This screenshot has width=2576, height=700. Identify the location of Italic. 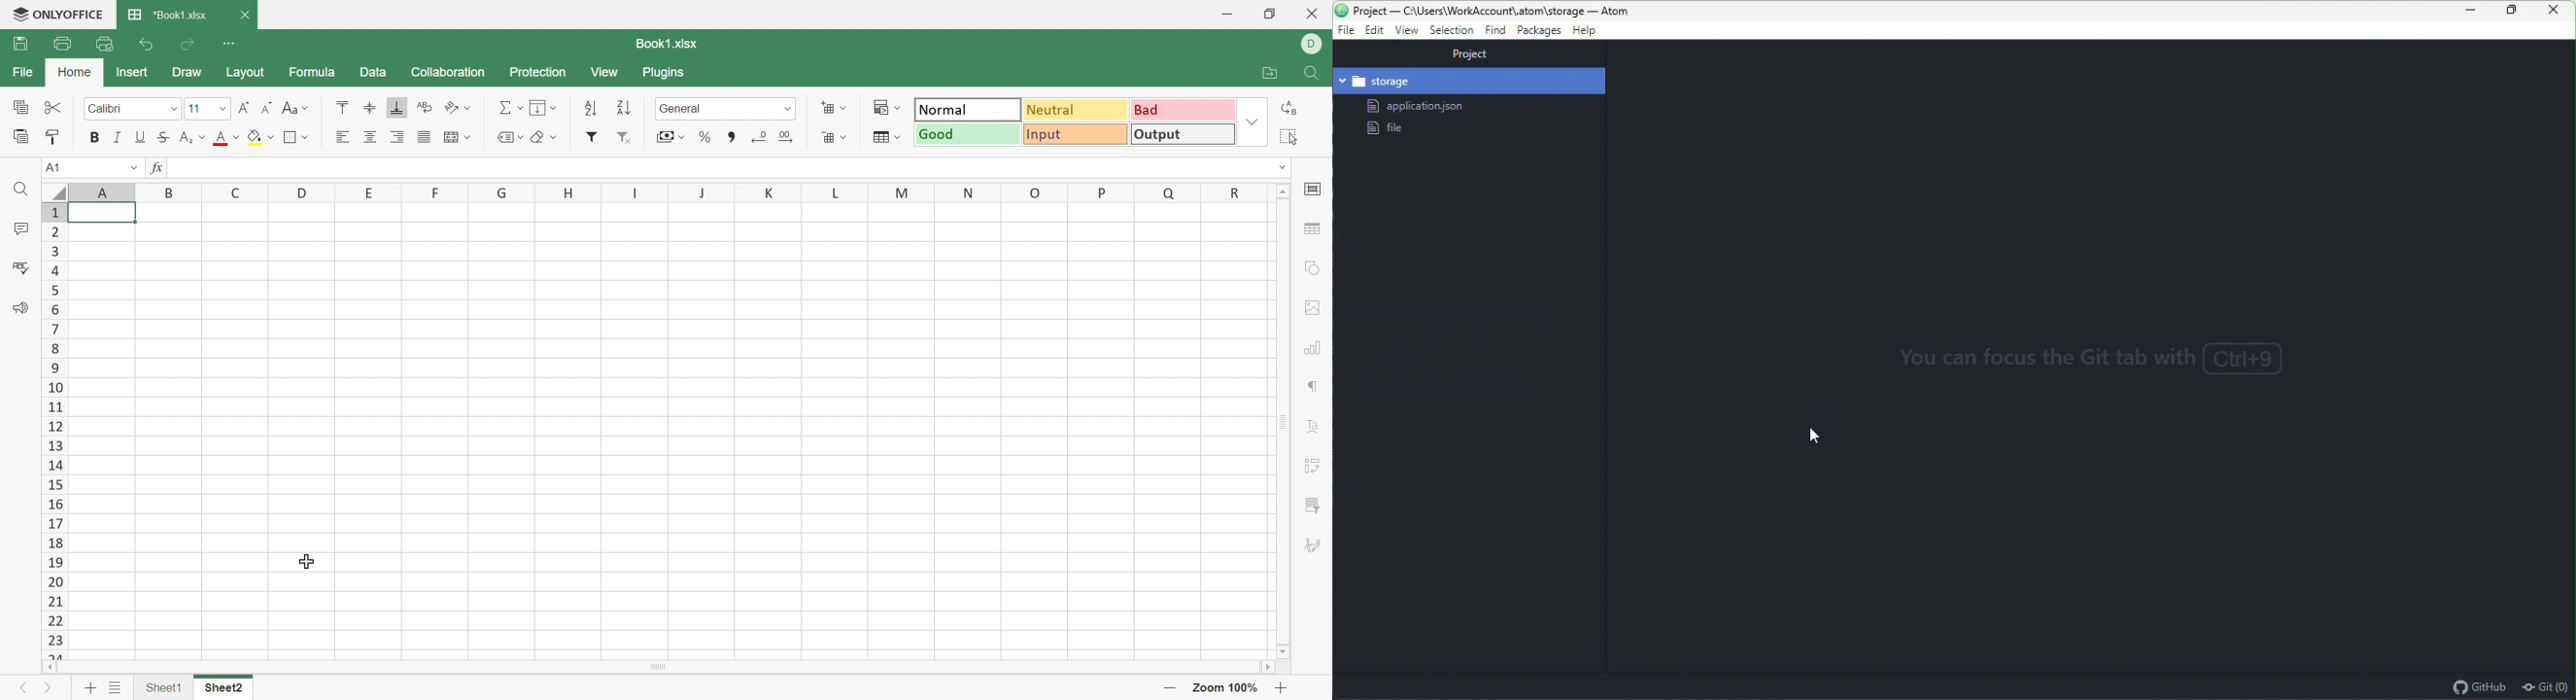
(117, 136).